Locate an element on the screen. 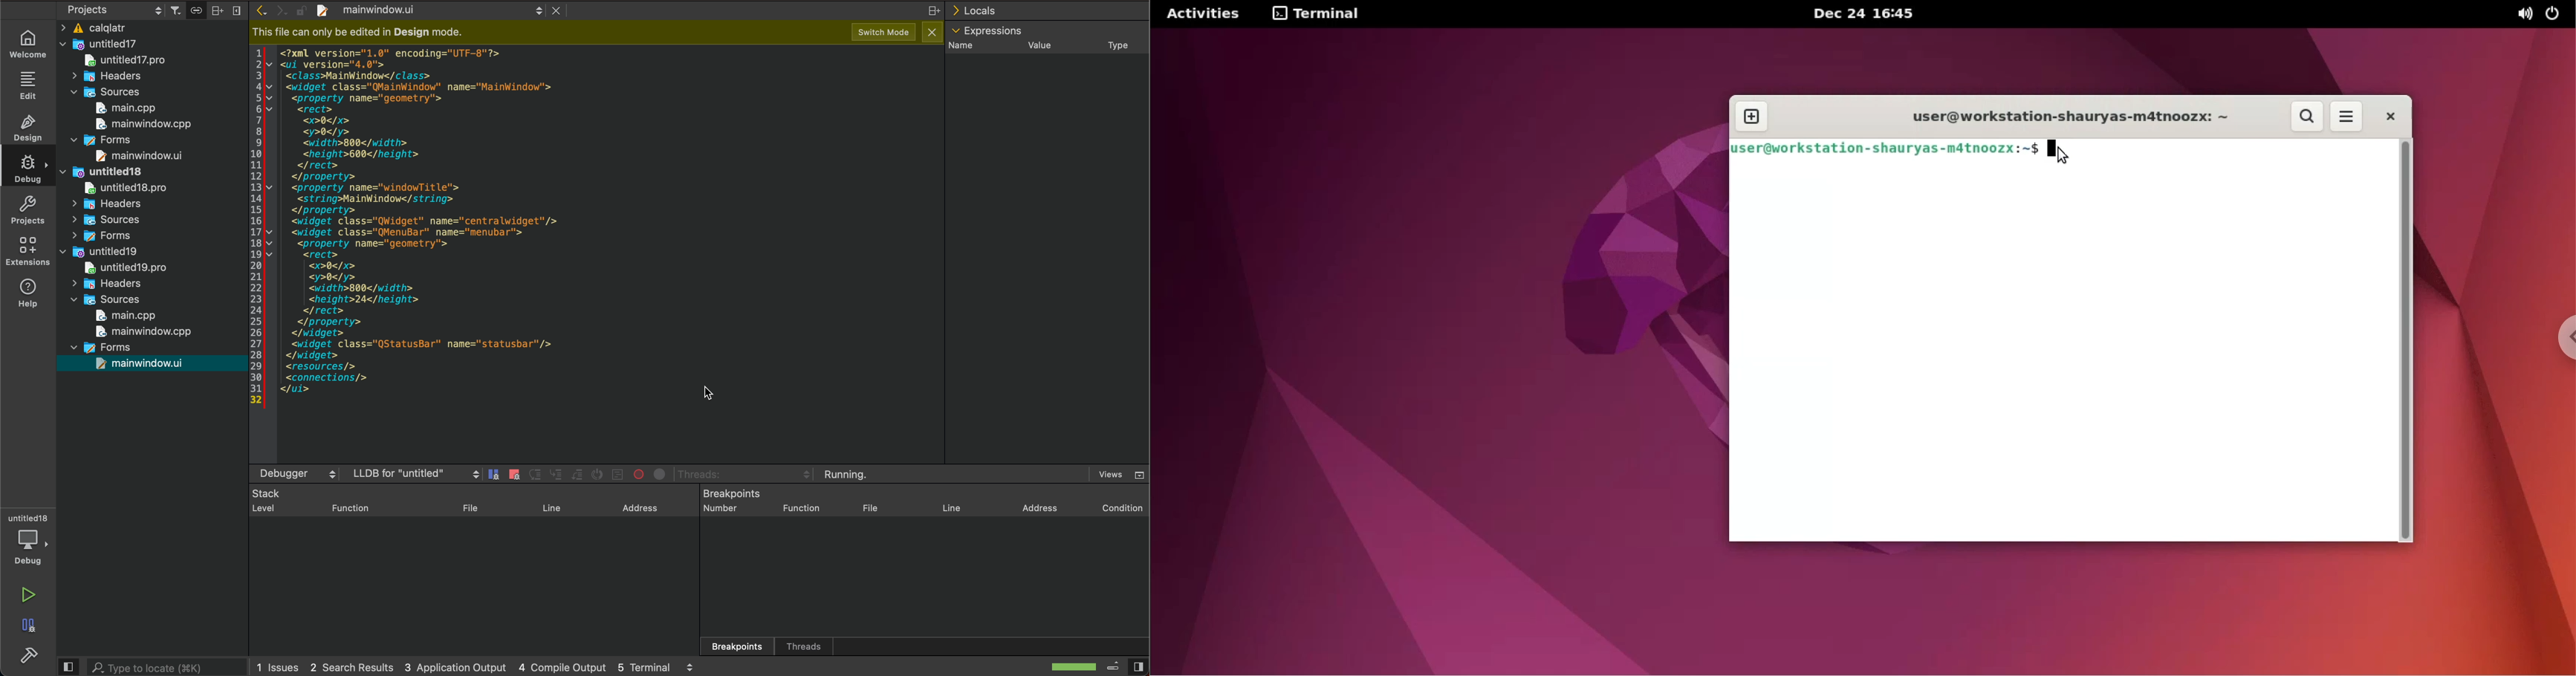 The image size is (2576, 700). LLDB for "untitled" = is located at coordinates (415, 470).